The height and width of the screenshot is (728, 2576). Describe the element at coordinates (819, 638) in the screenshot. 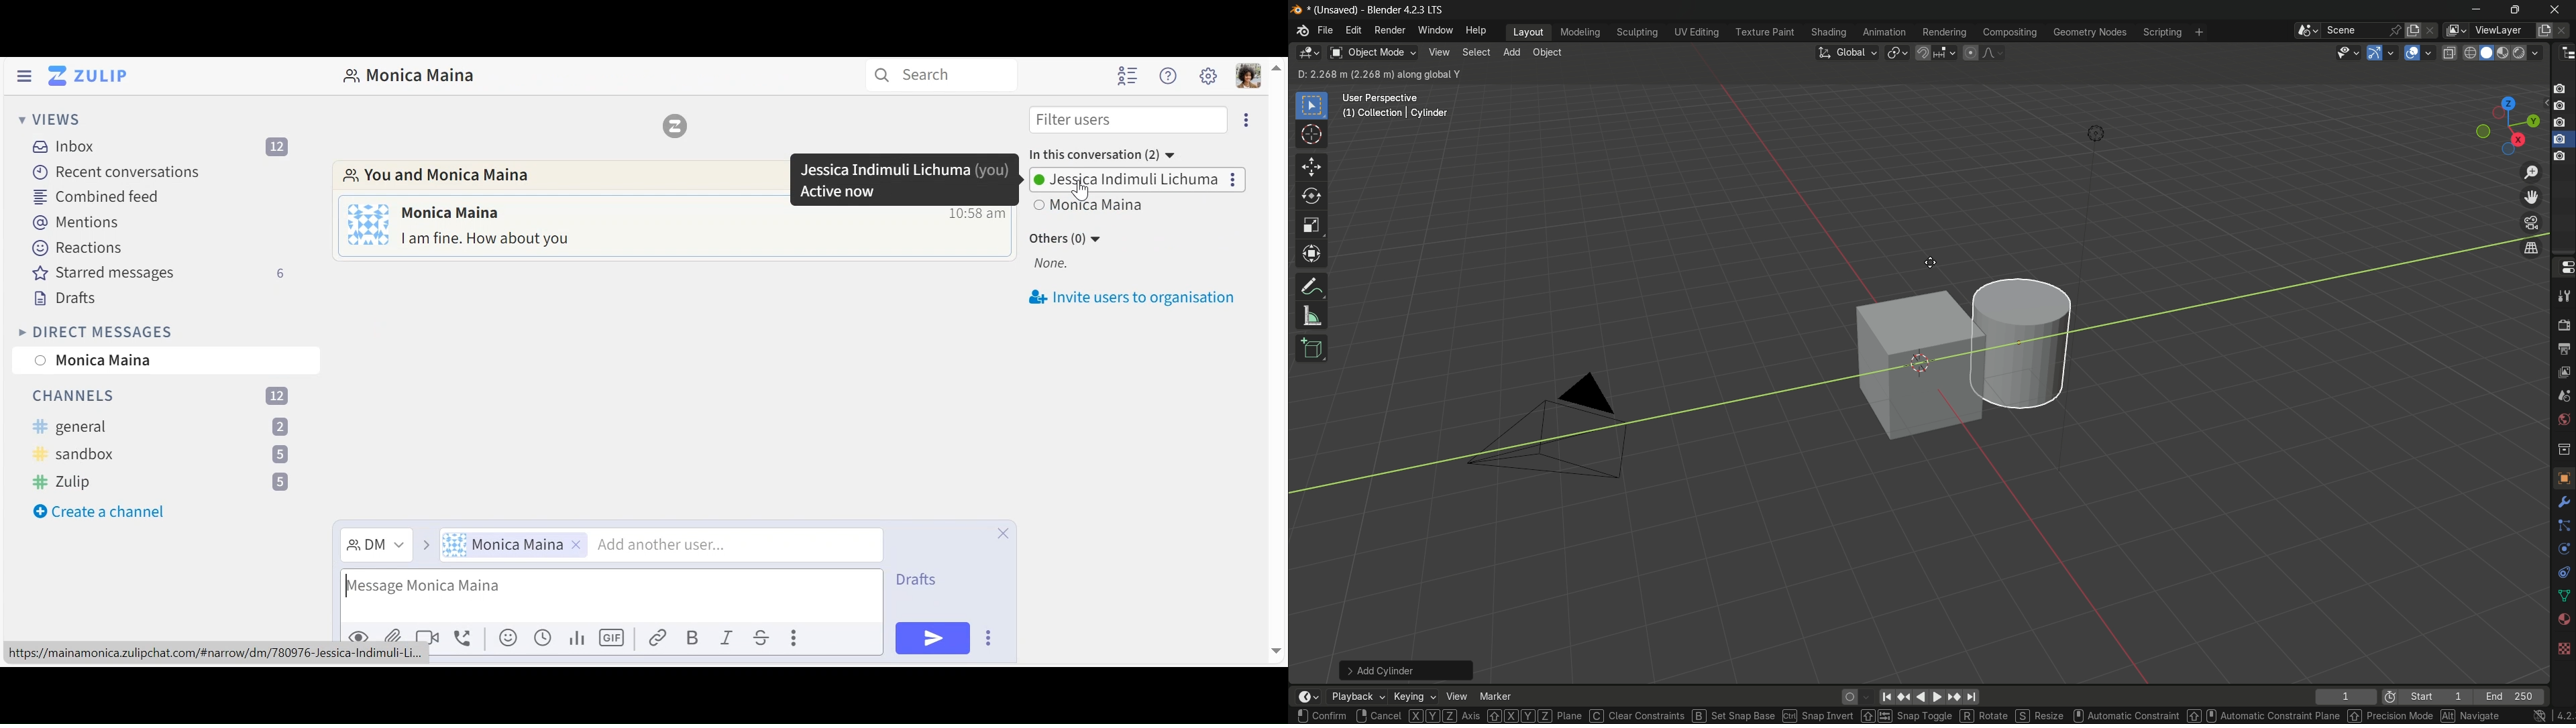

I see `compose actions` at that location.